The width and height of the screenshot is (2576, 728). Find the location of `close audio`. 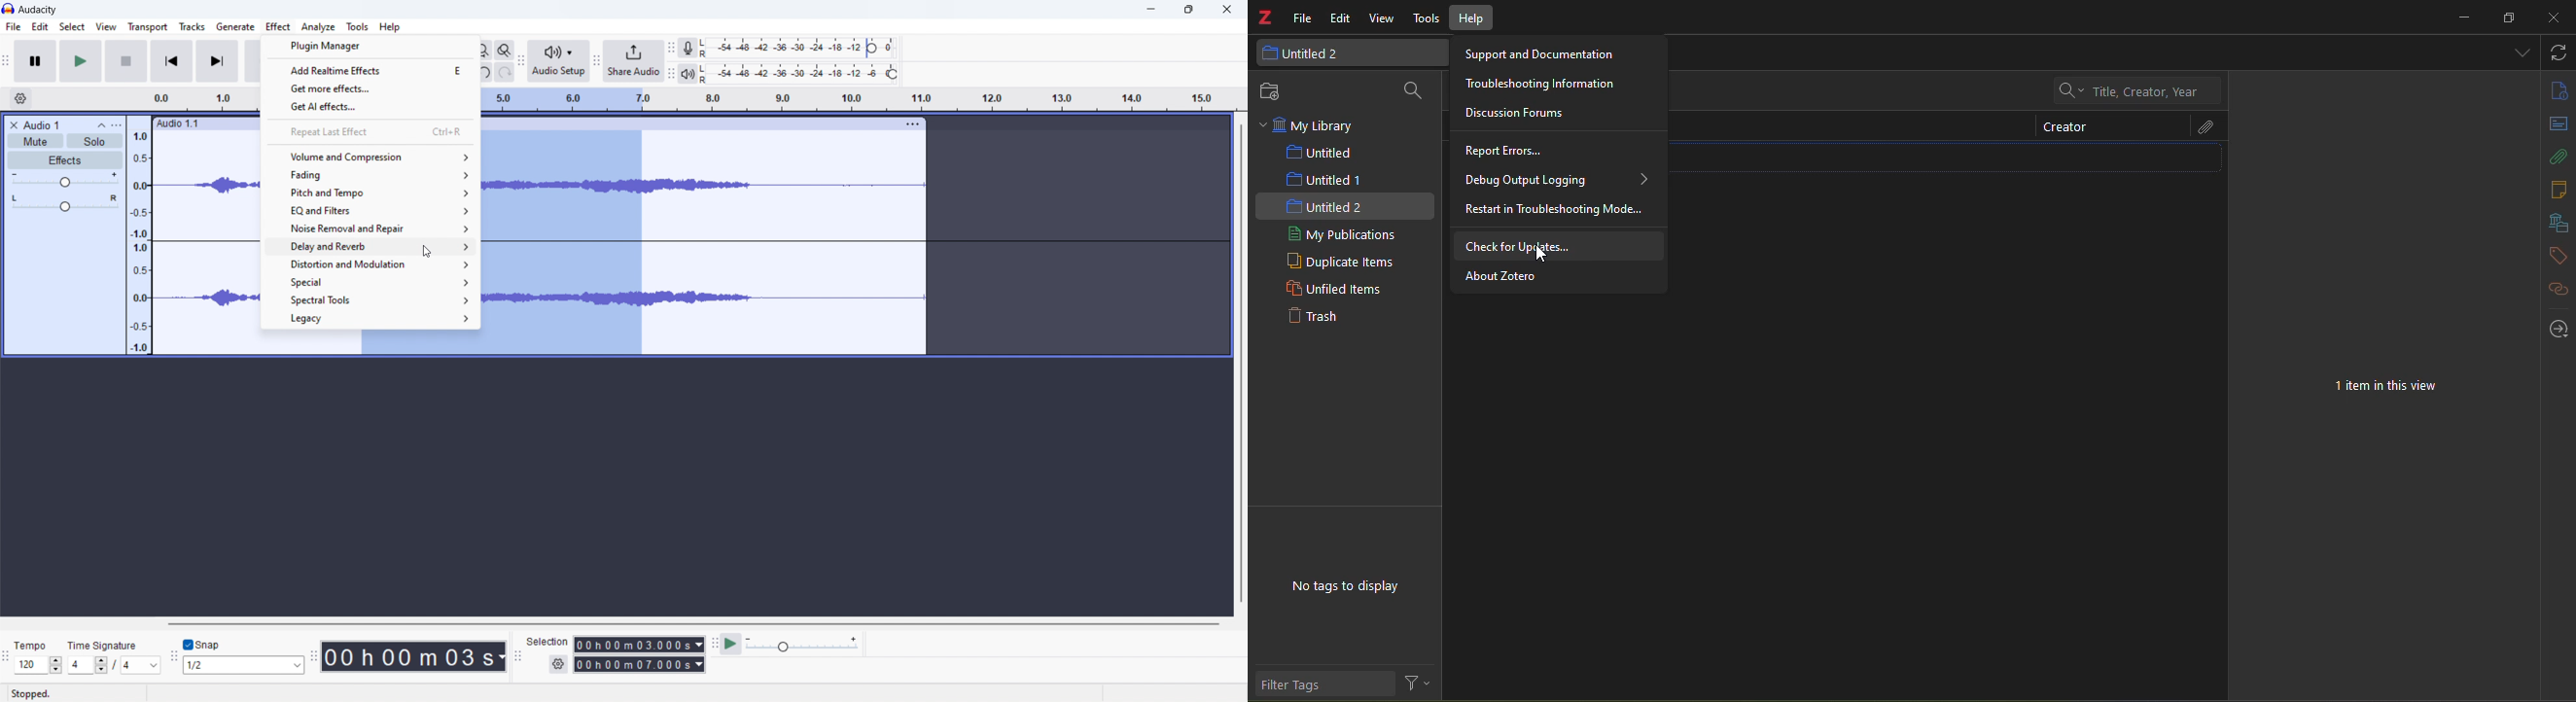

close audio is located at coordinates (12, 124).